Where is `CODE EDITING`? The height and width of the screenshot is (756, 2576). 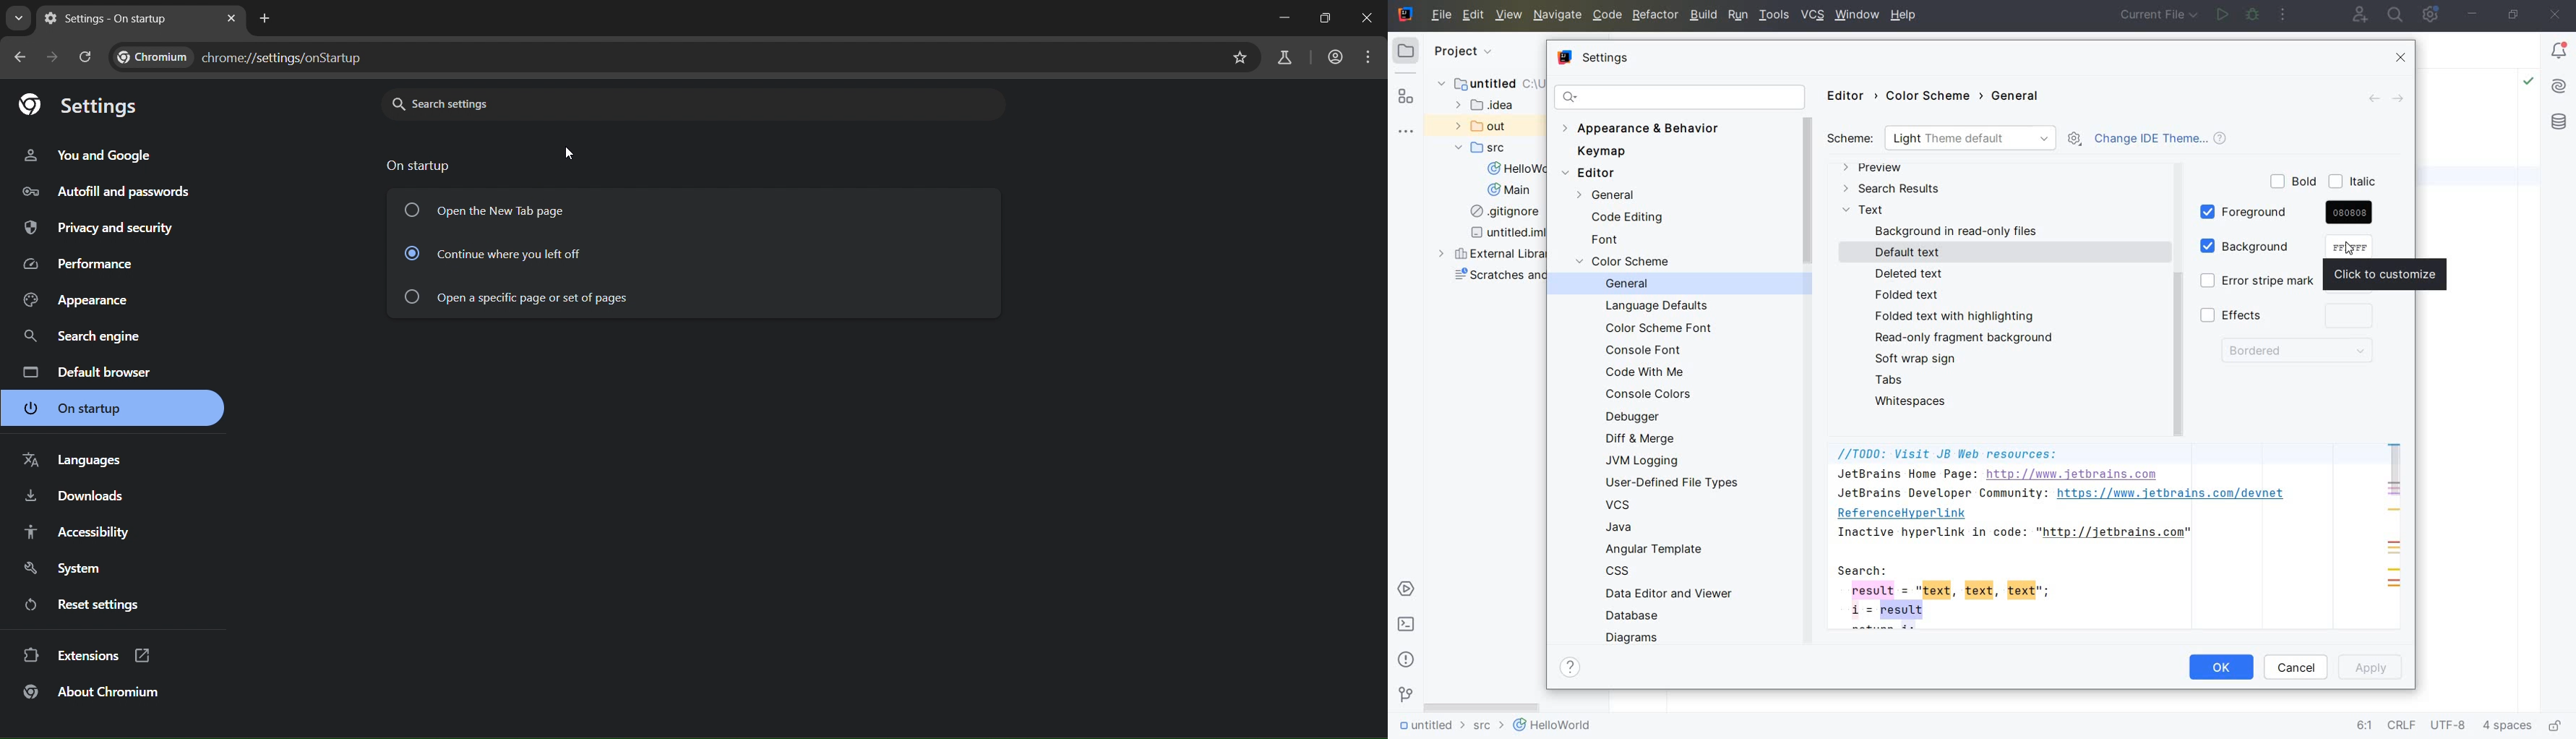 CODE EDITING is located at coordinates (1626, 219).